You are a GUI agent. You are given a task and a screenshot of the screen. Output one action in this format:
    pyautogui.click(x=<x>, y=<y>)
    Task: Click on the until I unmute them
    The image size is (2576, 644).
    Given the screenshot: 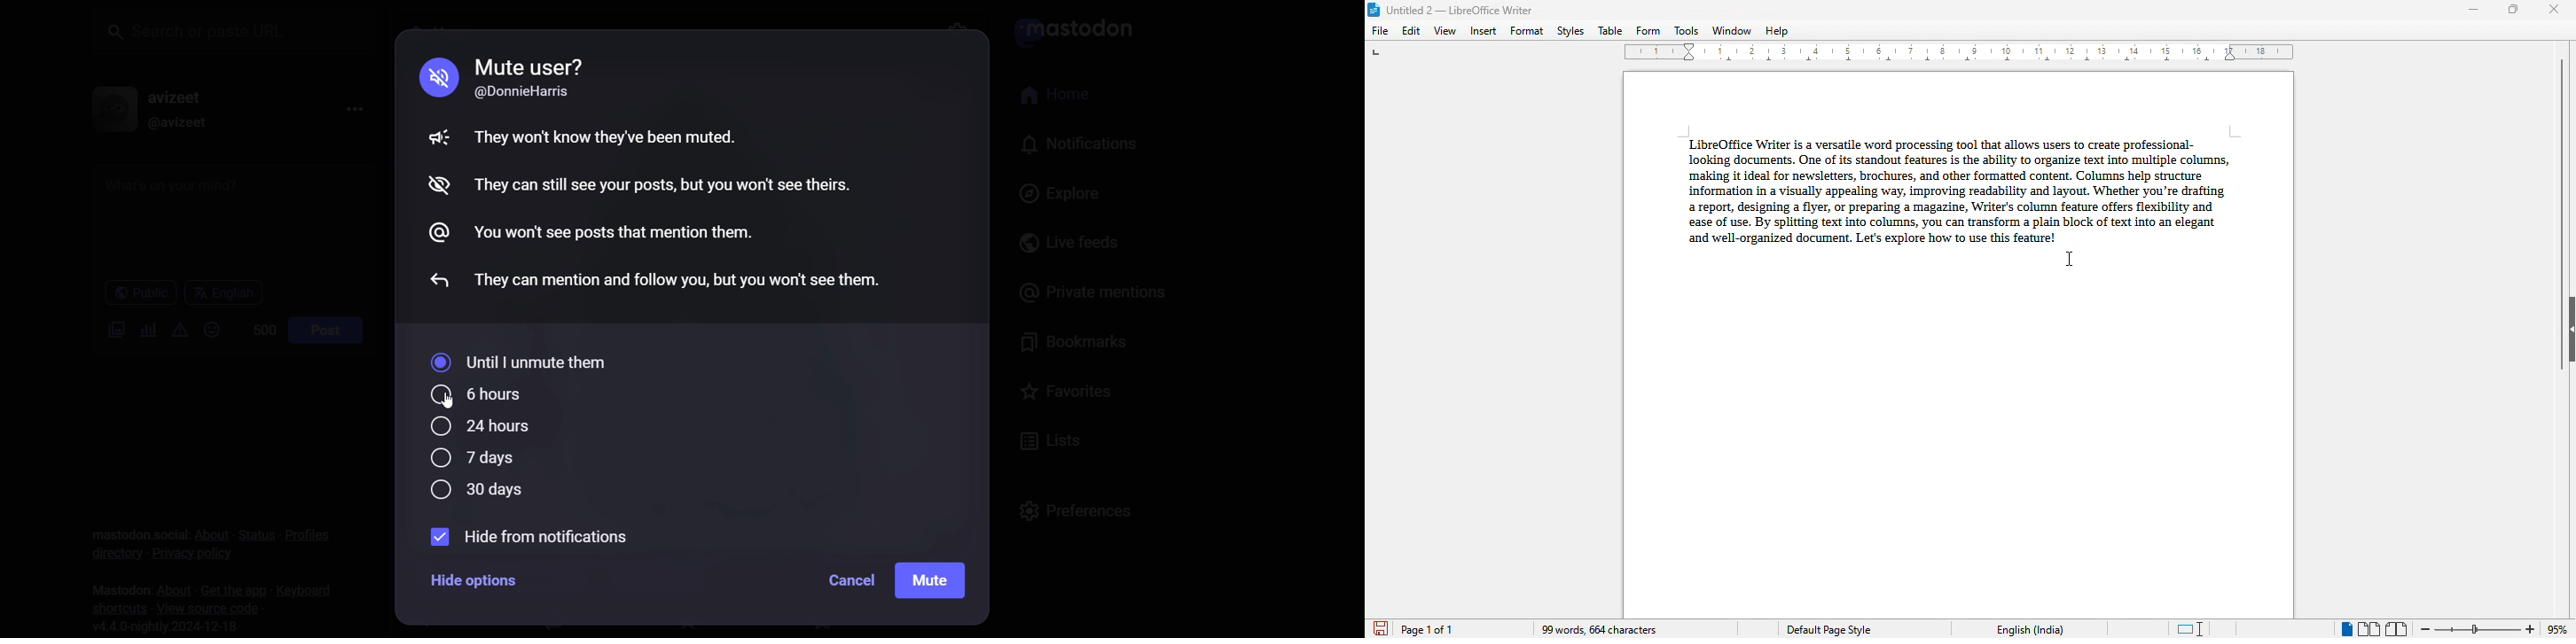 What is the action you would take?
    pyautogui.click(x=523, y=363)
    